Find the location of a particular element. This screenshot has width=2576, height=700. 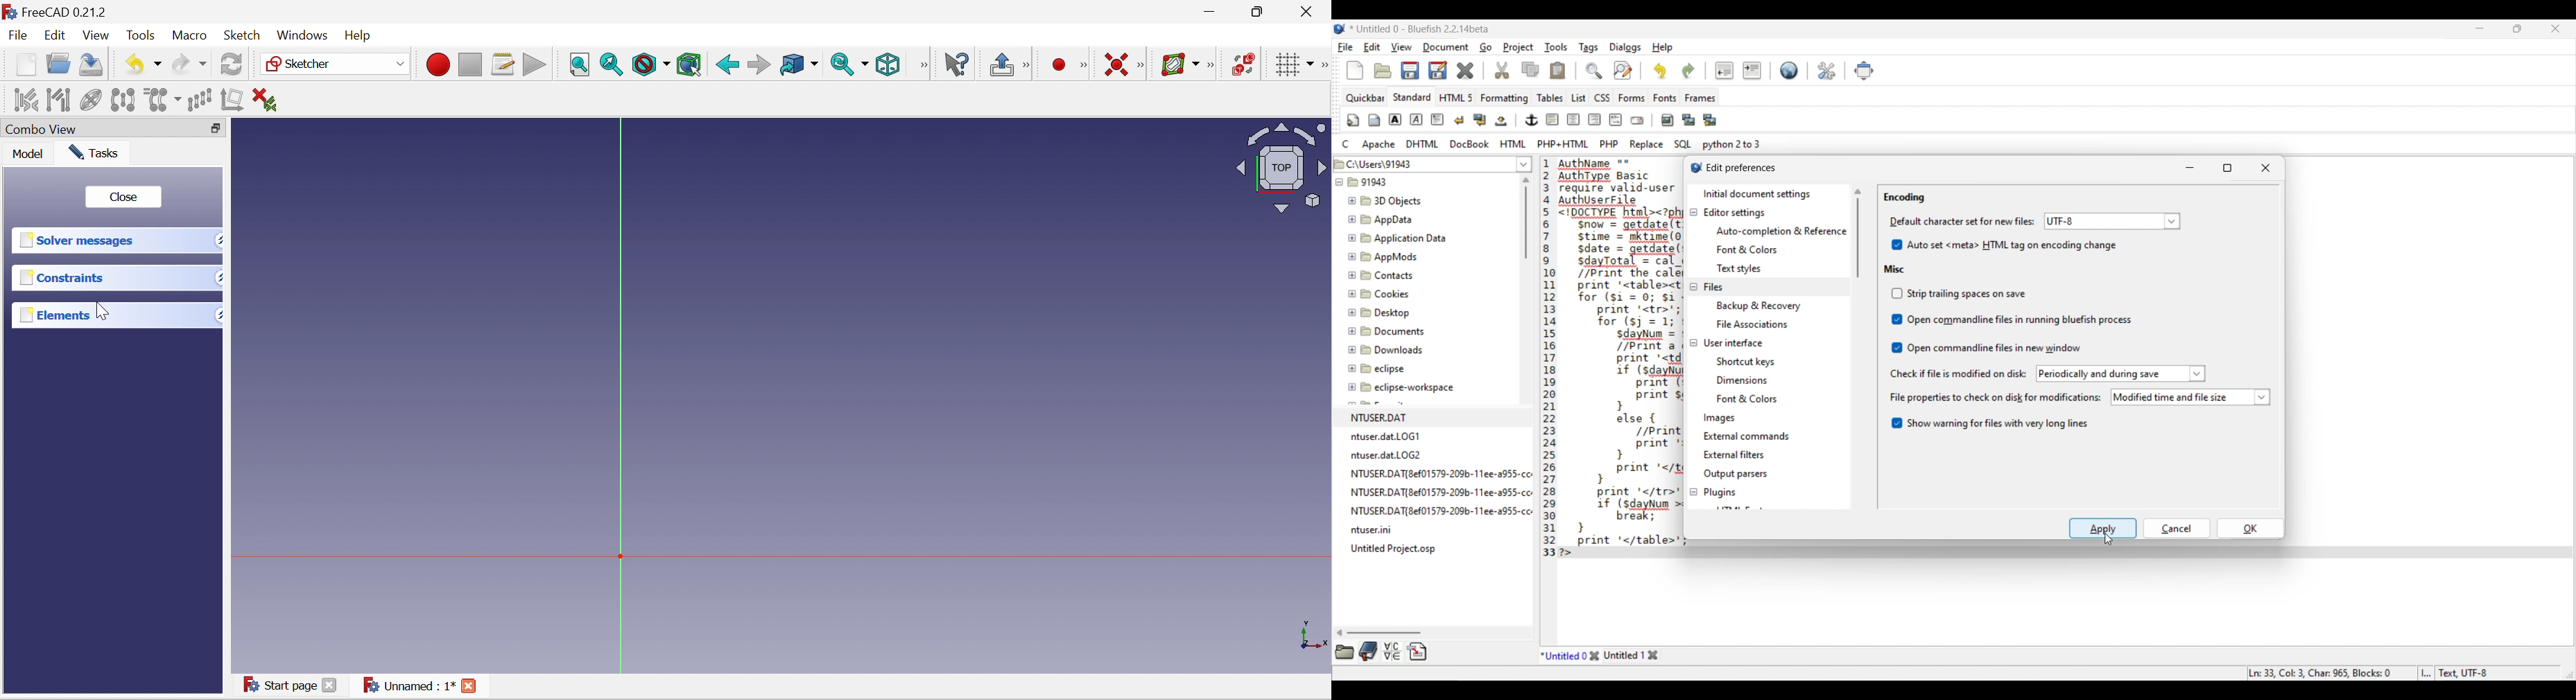

Close interface is located at coordinates (2556, 29).